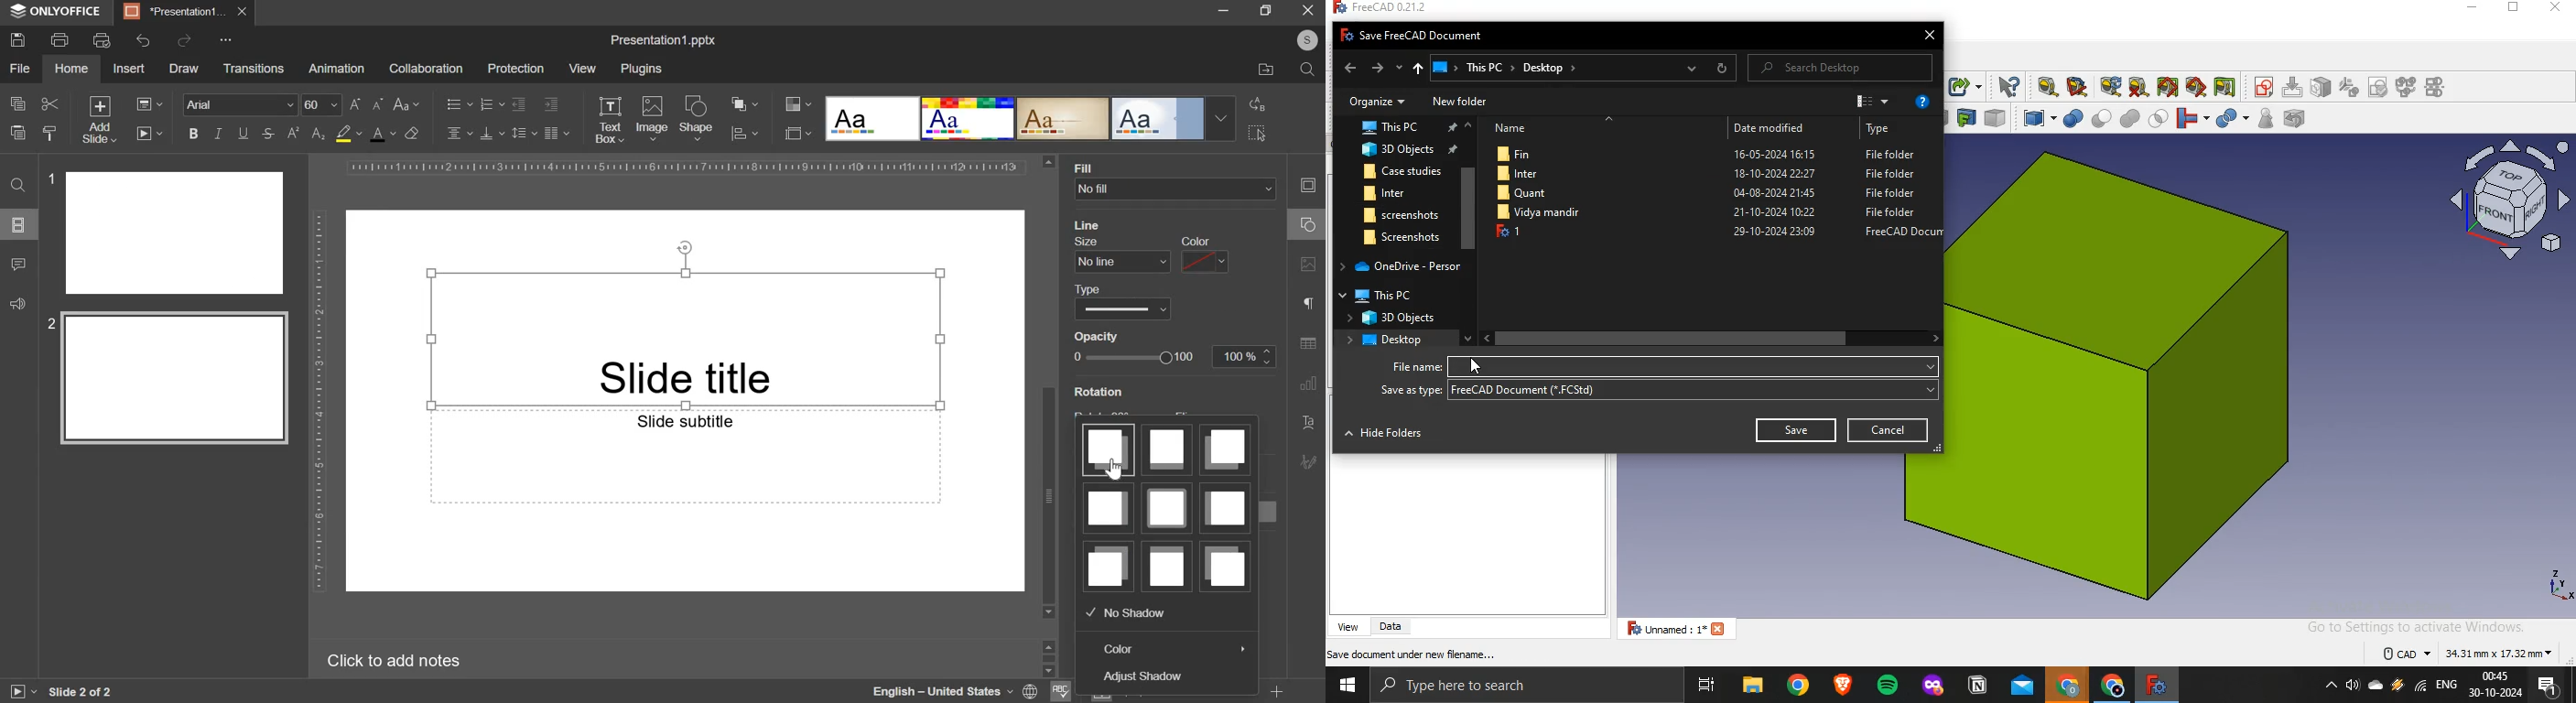  I want to click on freecad 0.21.2, so click(1379, 8).